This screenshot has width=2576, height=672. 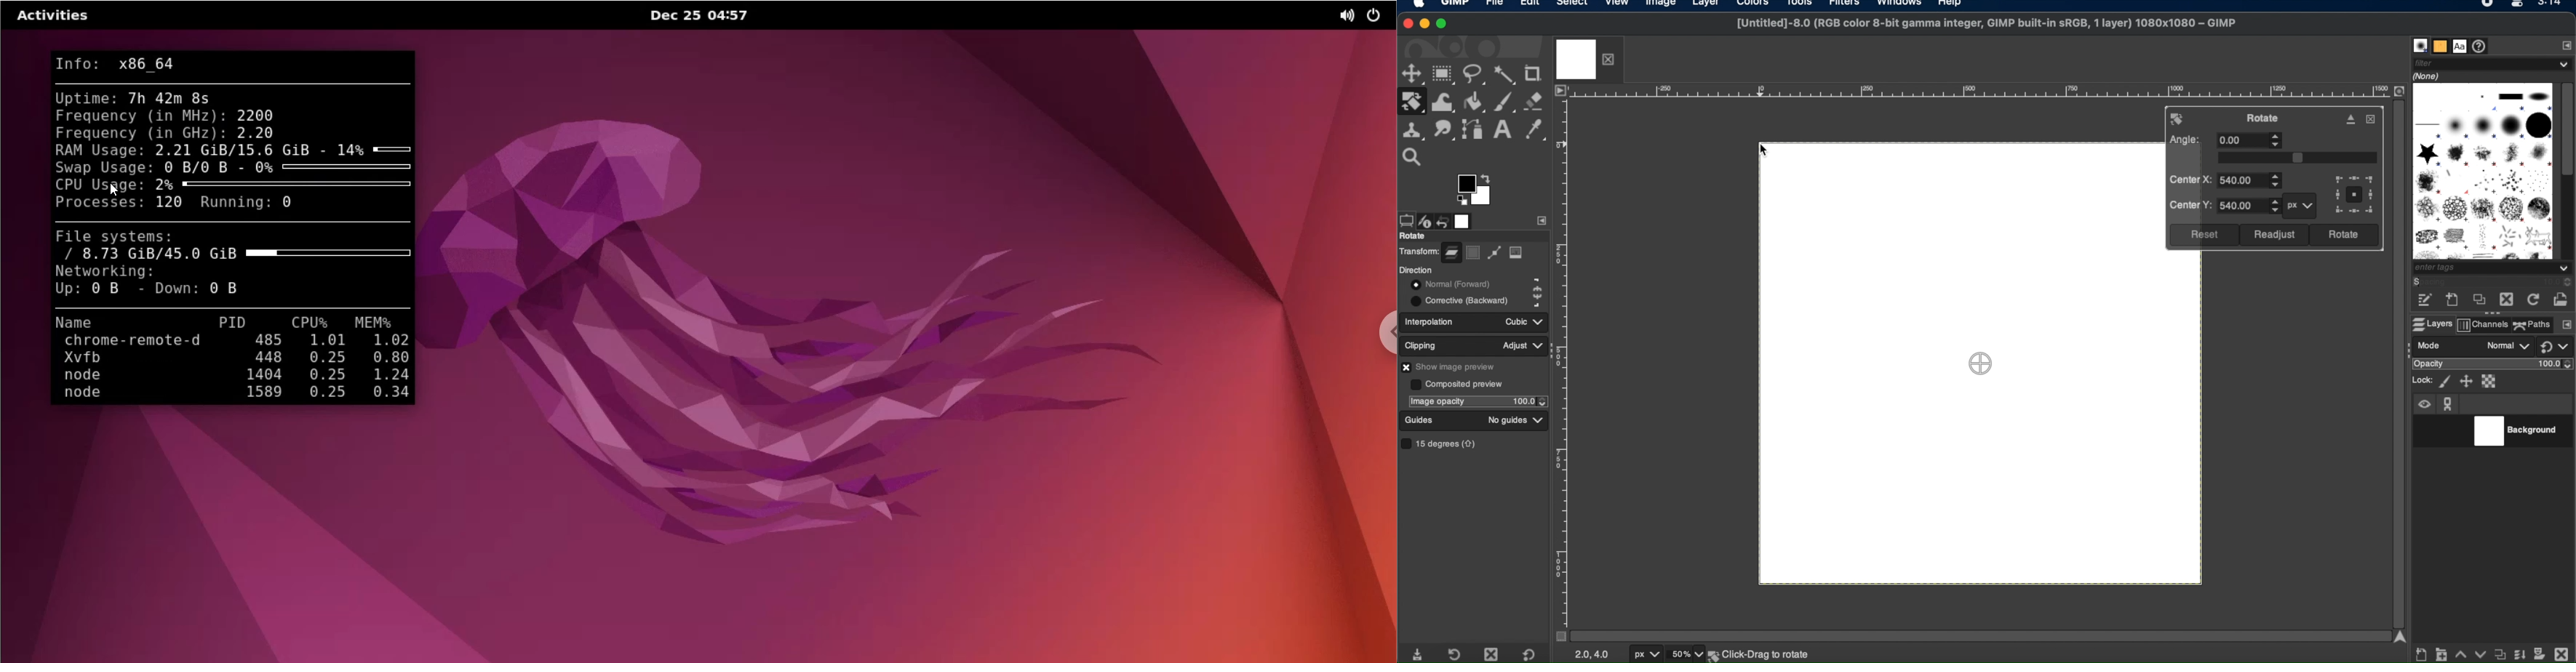 What do you see at coordinates (1617, 5) in the screenshot?
I see `view` at bounding box center [1617, 5].